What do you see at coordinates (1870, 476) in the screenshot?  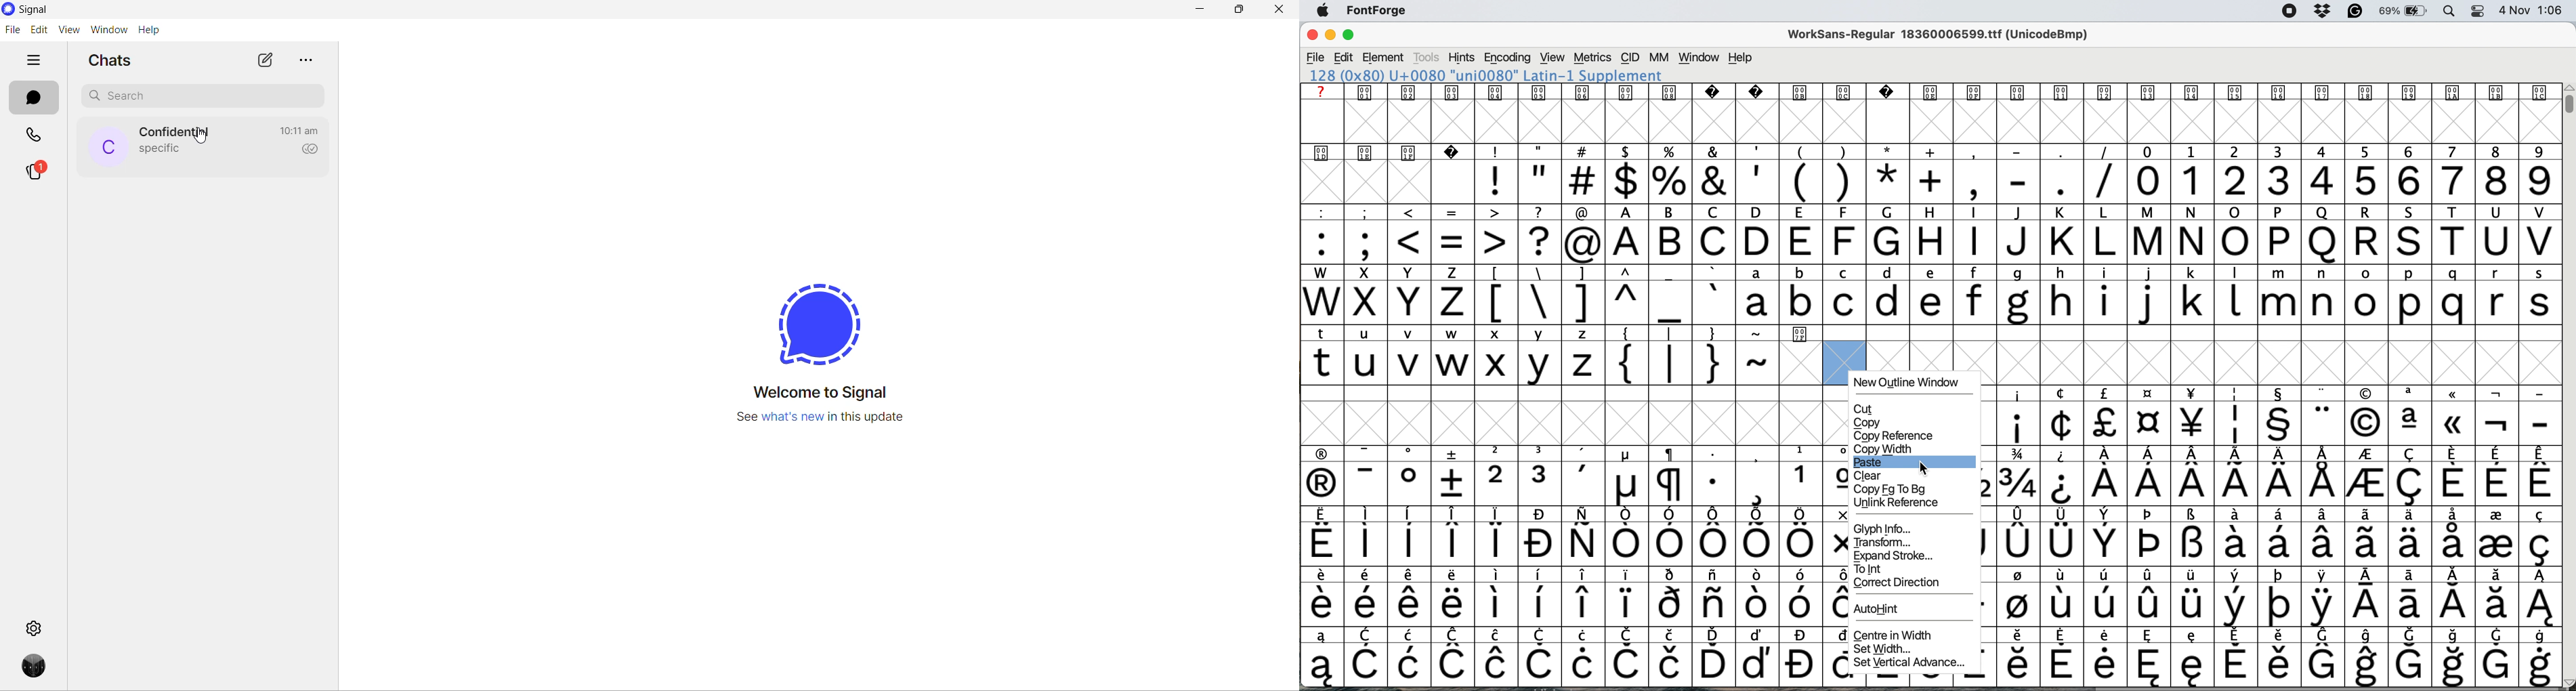 I see `clear` at bounding box center [1870, 476].